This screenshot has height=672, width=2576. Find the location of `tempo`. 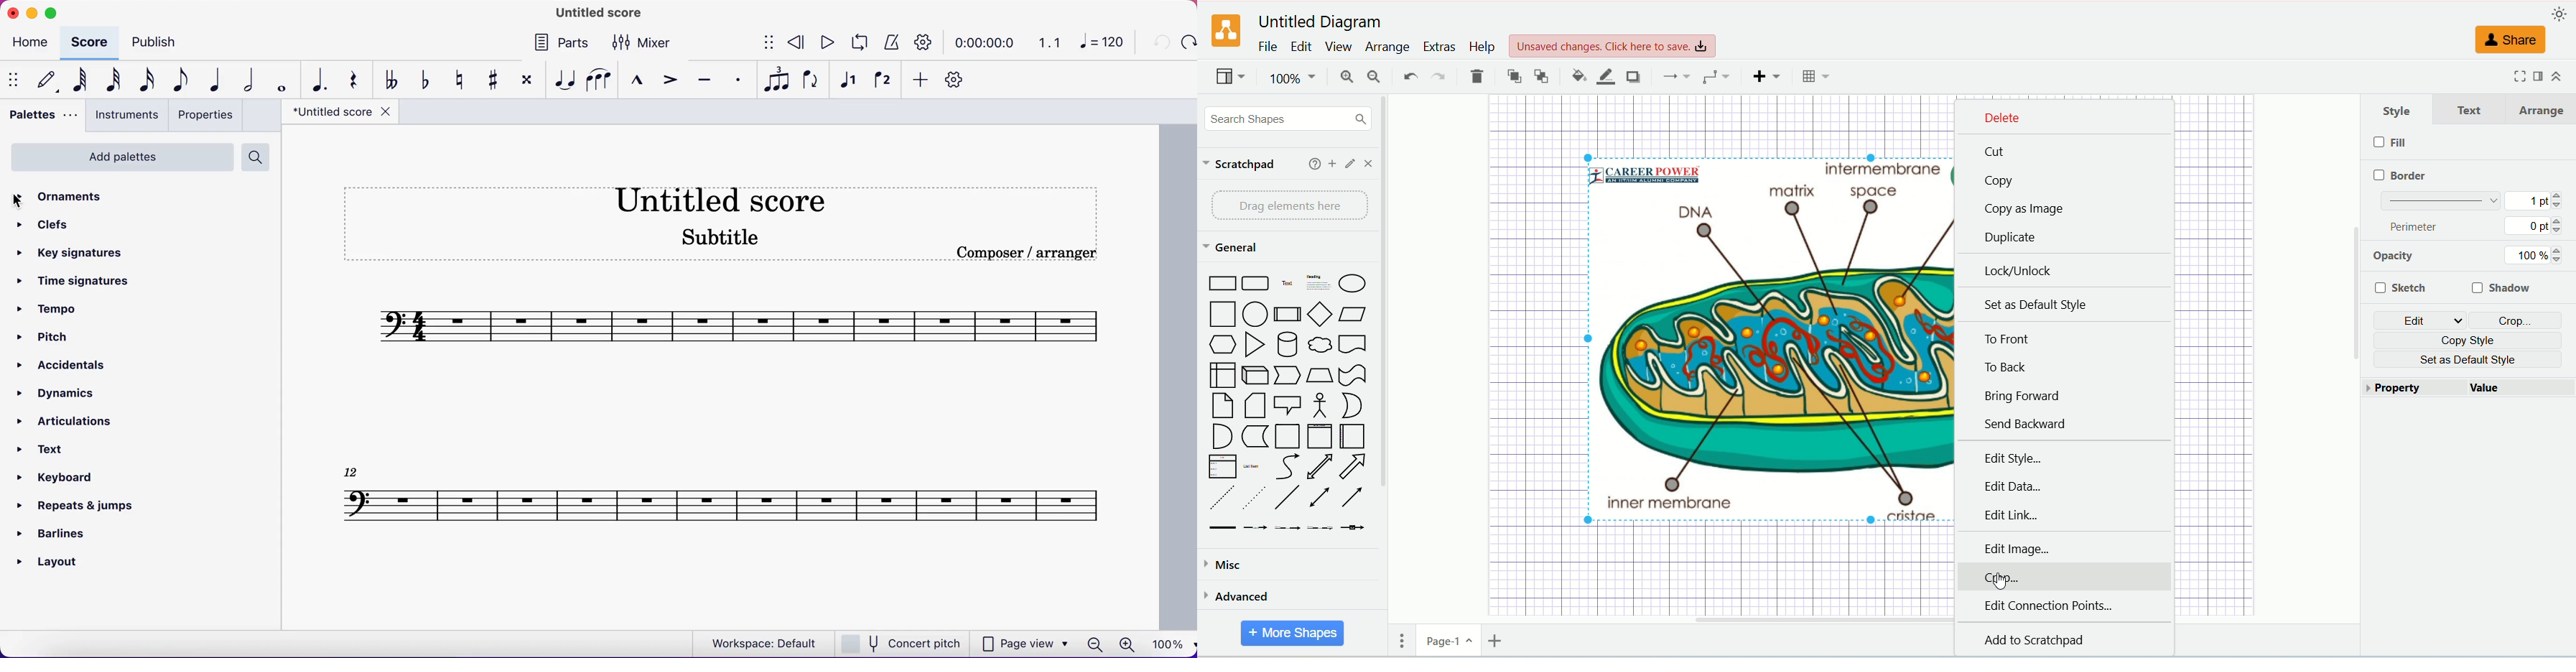

tempo is located at coordinates (55, 309).